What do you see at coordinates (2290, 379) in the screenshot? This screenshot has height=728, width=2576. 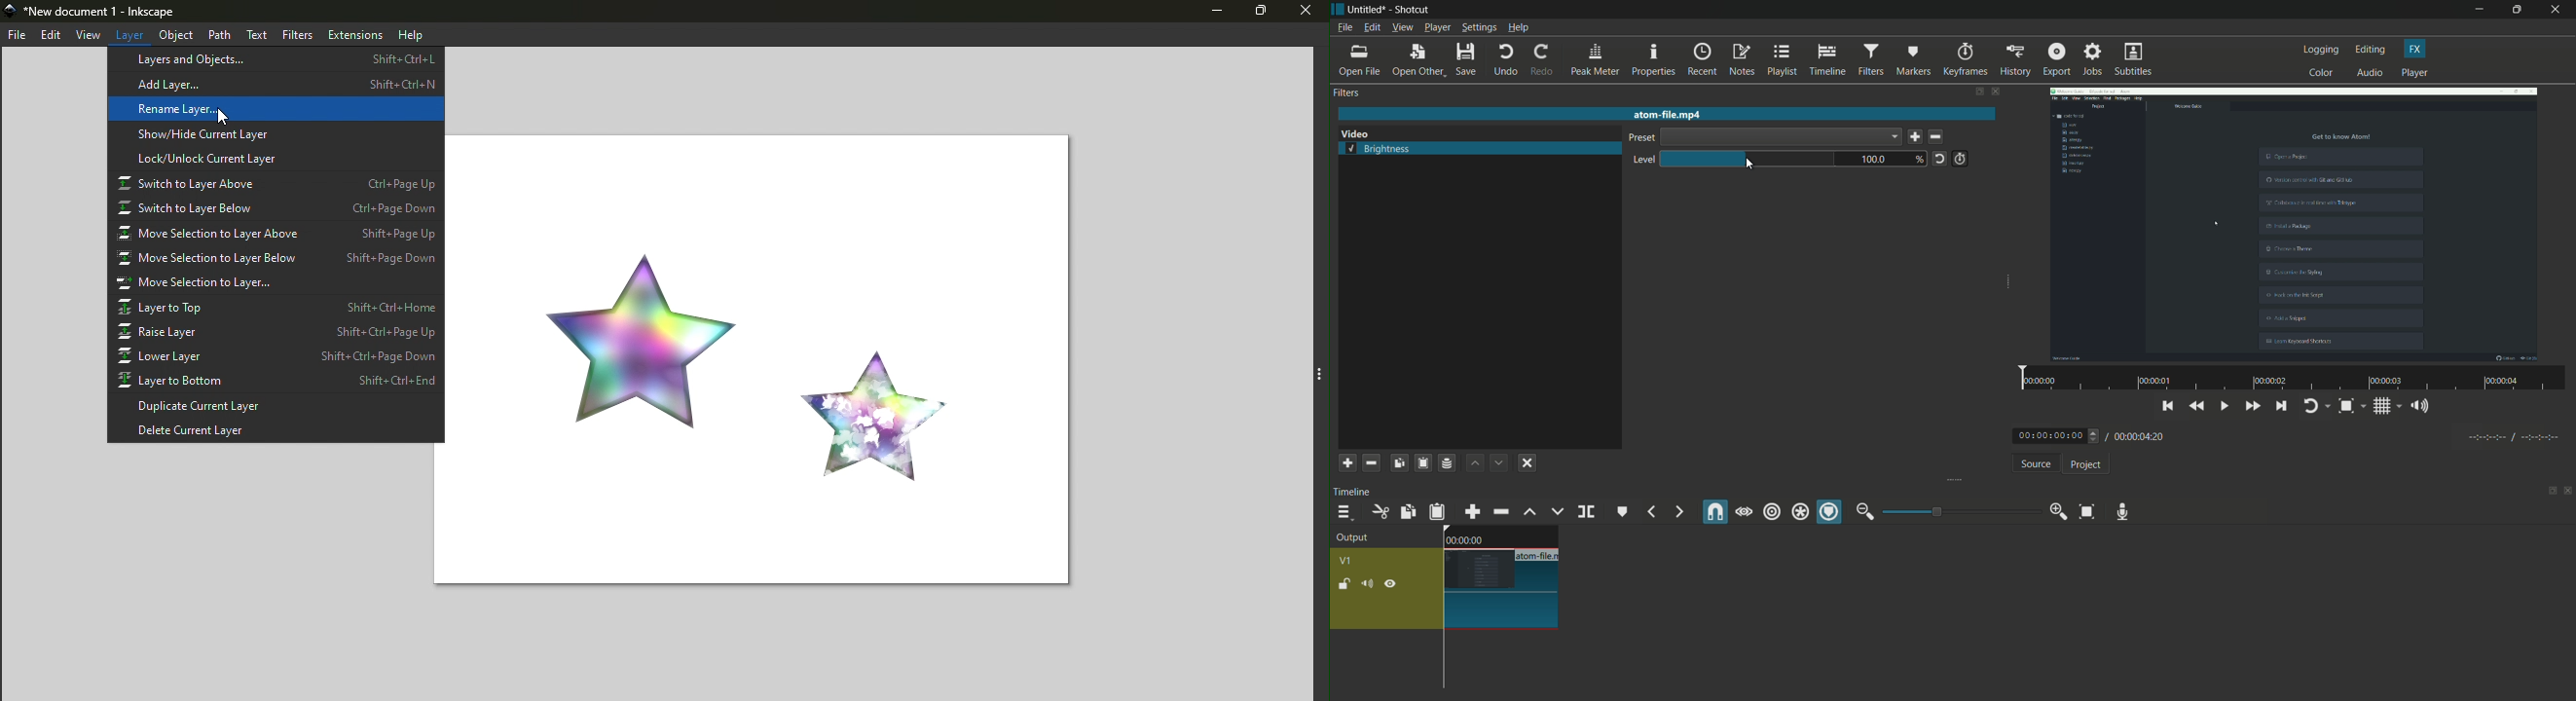 I see `video time` at bounding box center [2290, 379].